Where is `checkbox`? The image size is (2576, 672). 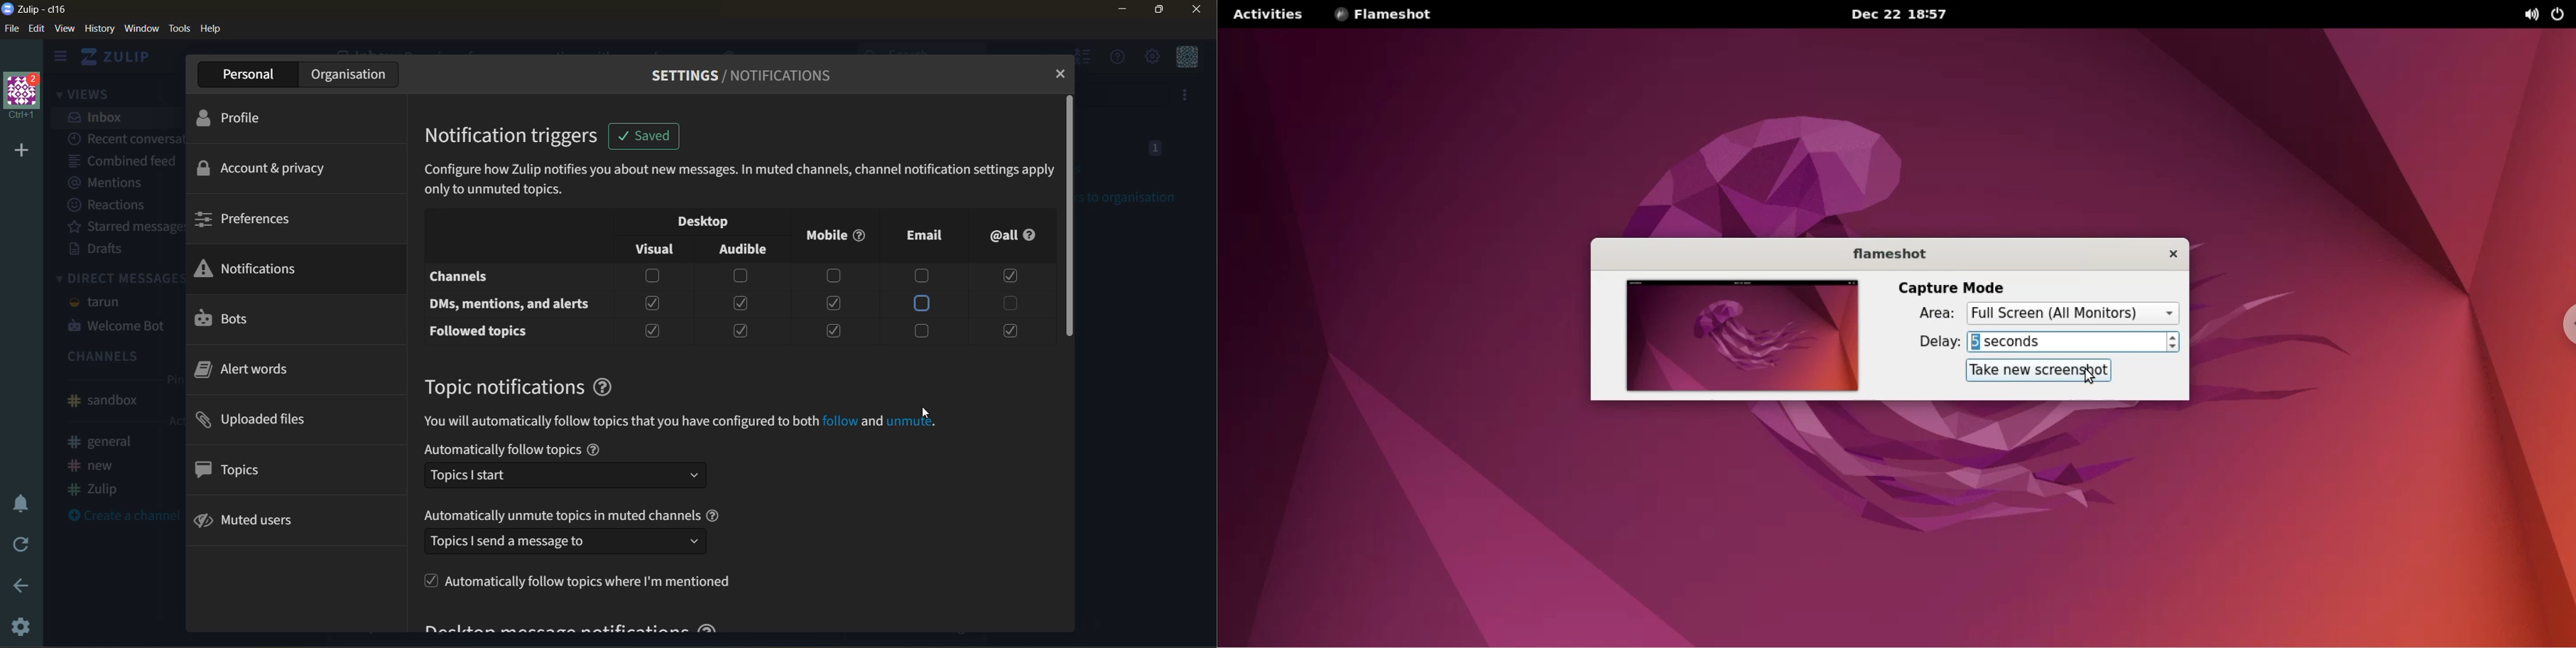
checkbox is located at coordinates (648, 276).